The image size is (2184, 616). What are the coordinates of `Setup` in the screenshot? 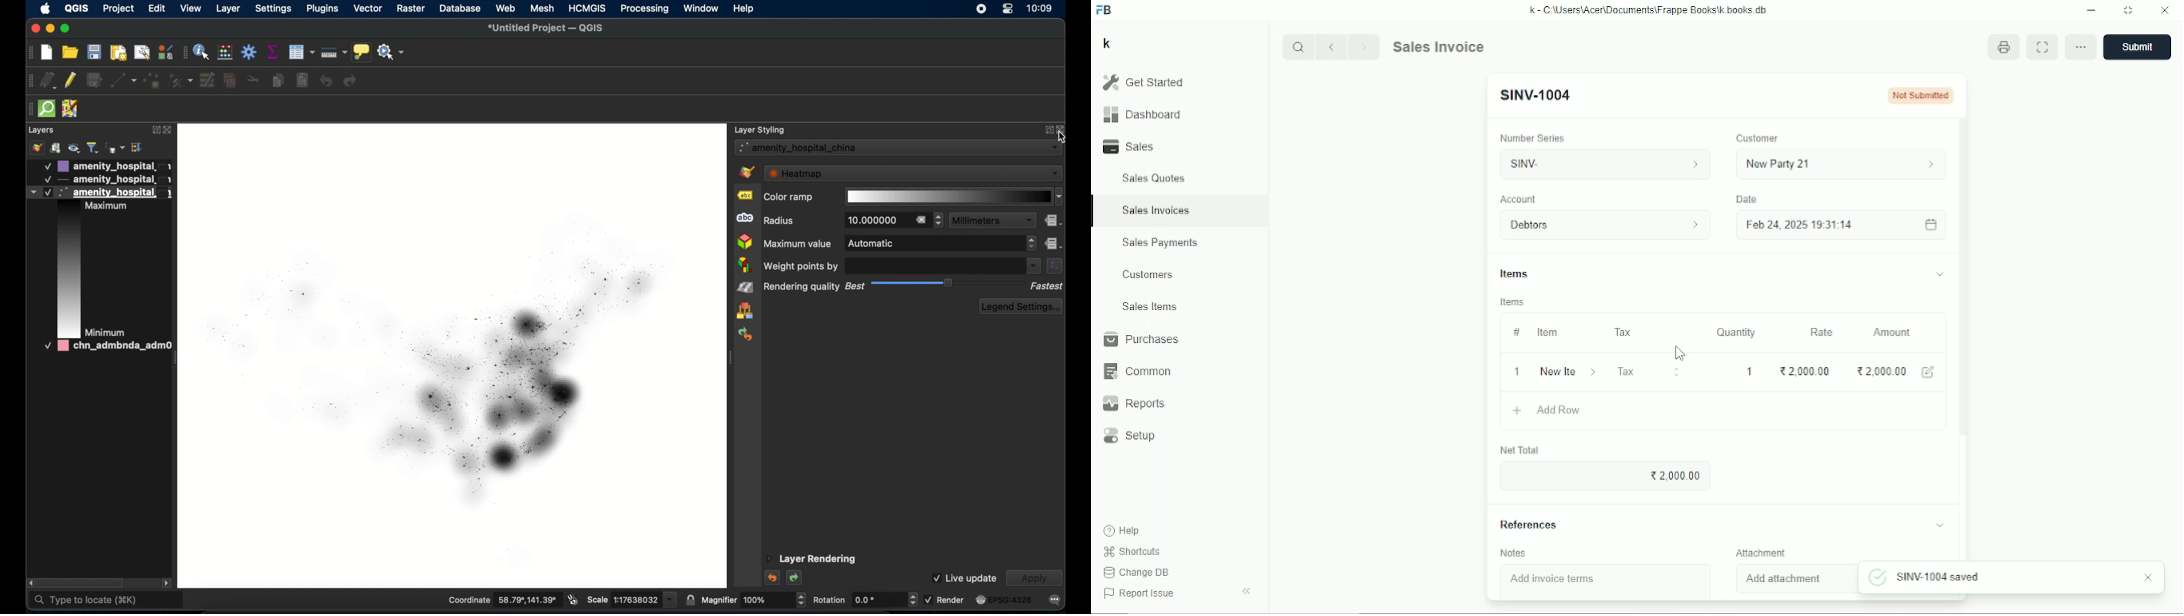 It's located at (1132, 436).